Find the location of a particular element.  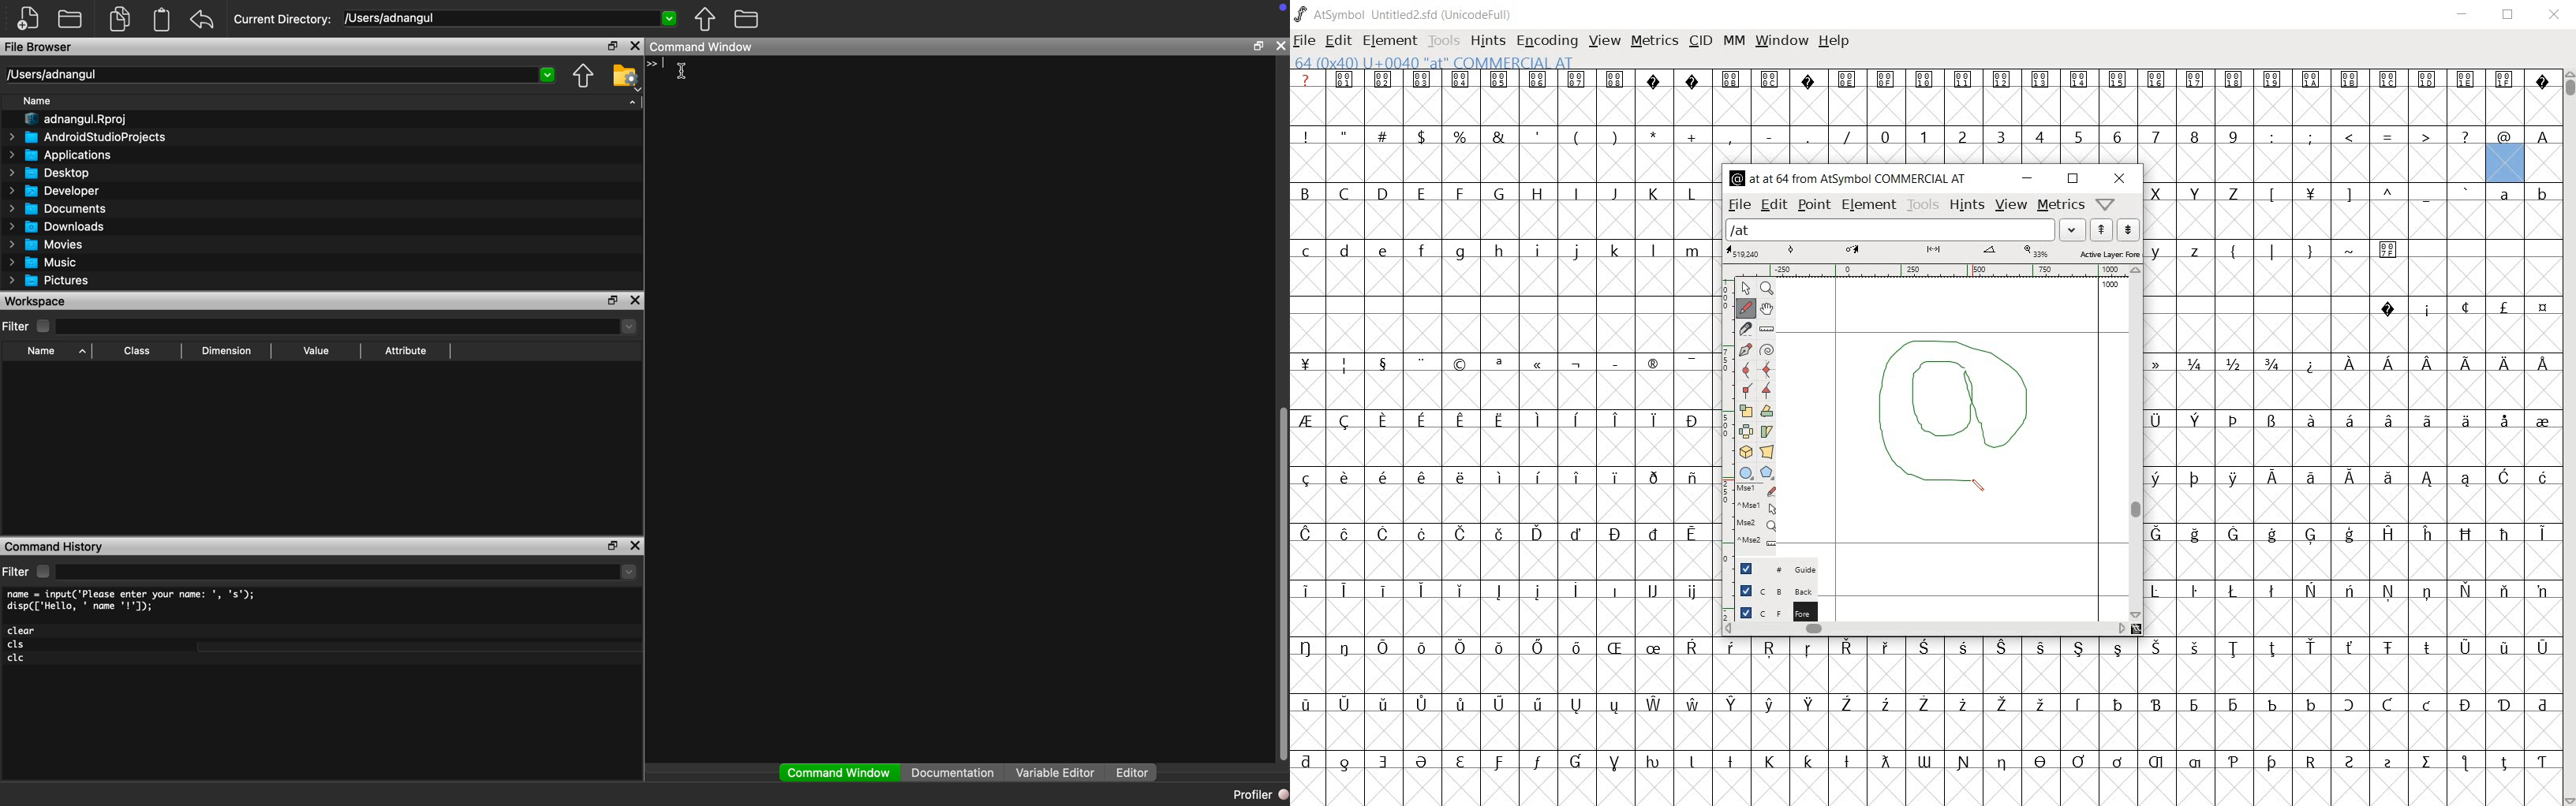

metrics is located at coordinates (2060, 206).